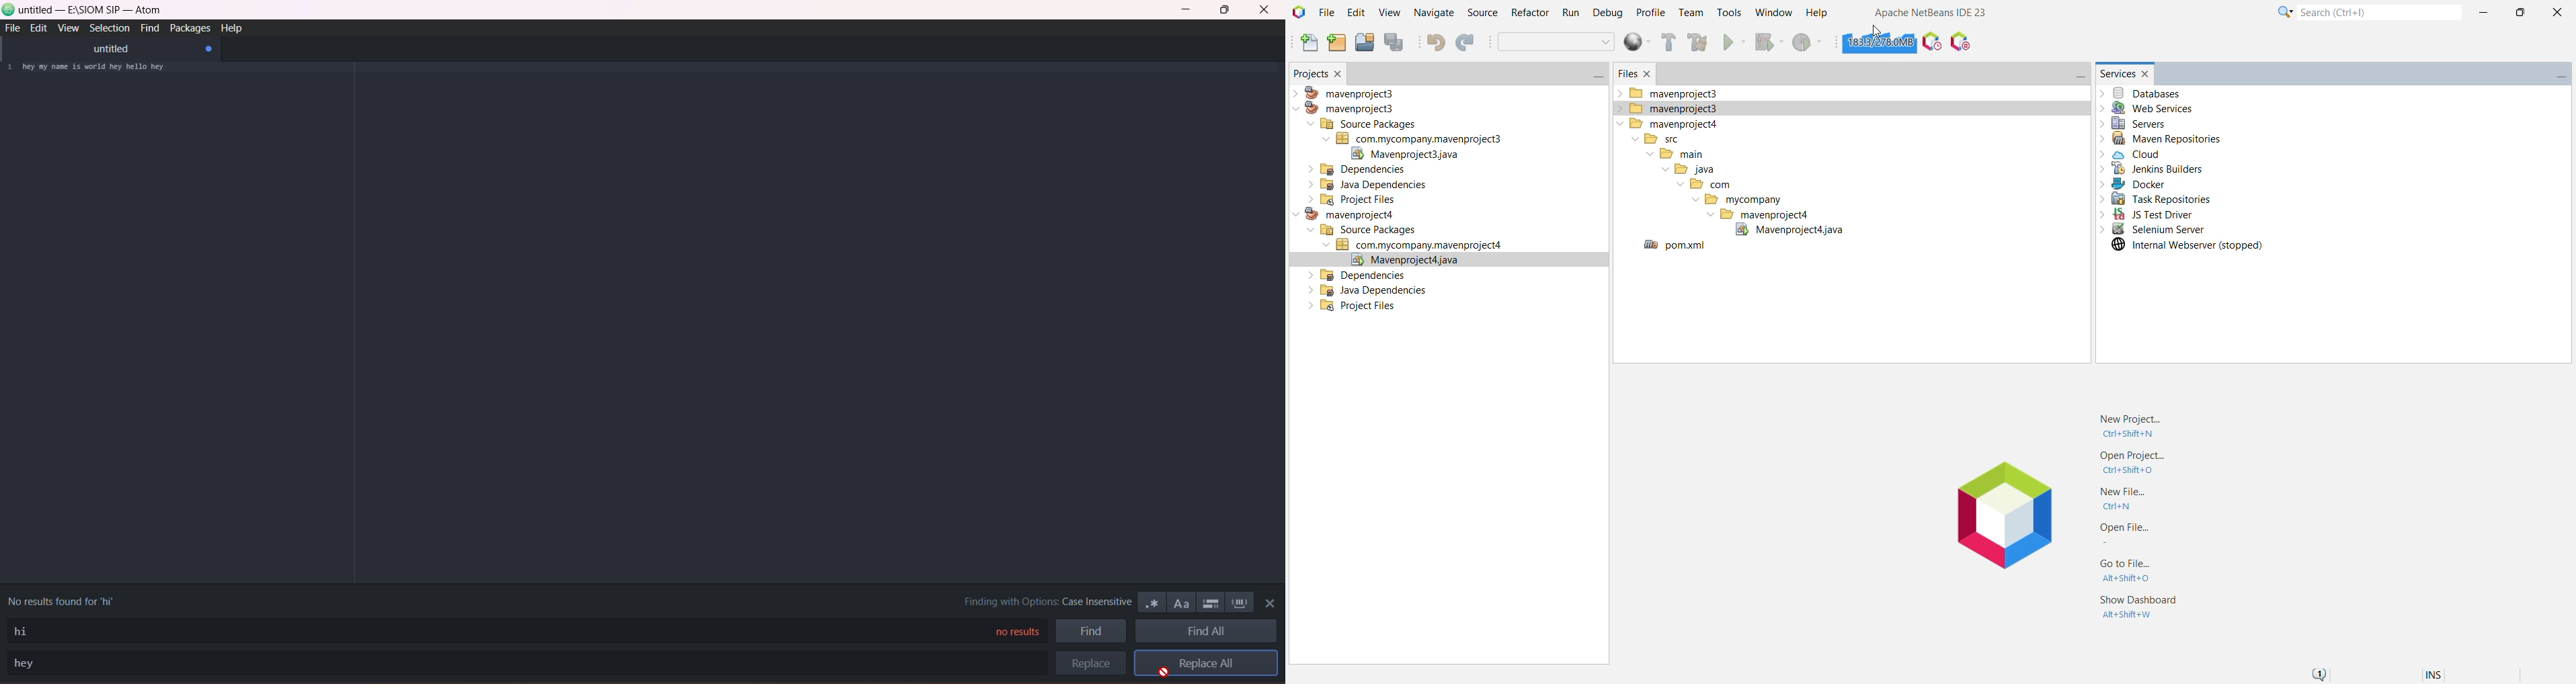 The image size is (2576, 700). Describe the element at coordinates (147, 29) in the screenshot. I see `find` at that location.